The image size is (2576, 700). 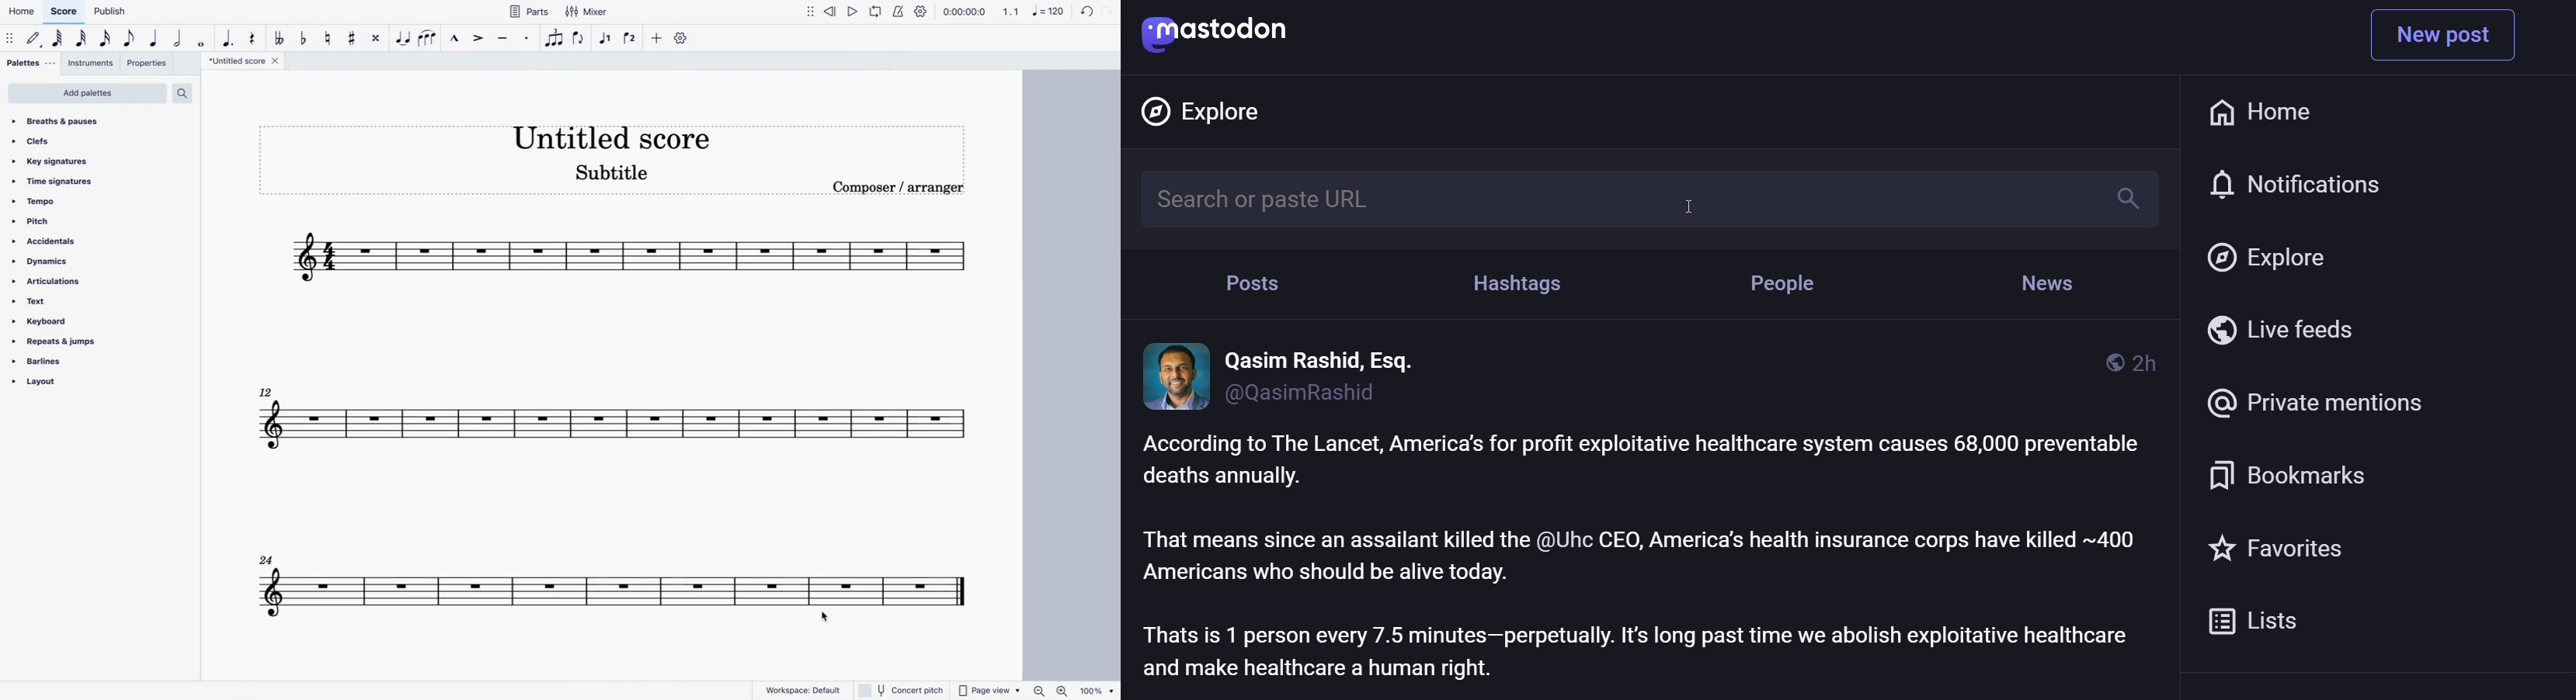 What do you see at coordinates (632, 39) in the screenshot?
I see `voice 2` at bounding box center [632, 39].